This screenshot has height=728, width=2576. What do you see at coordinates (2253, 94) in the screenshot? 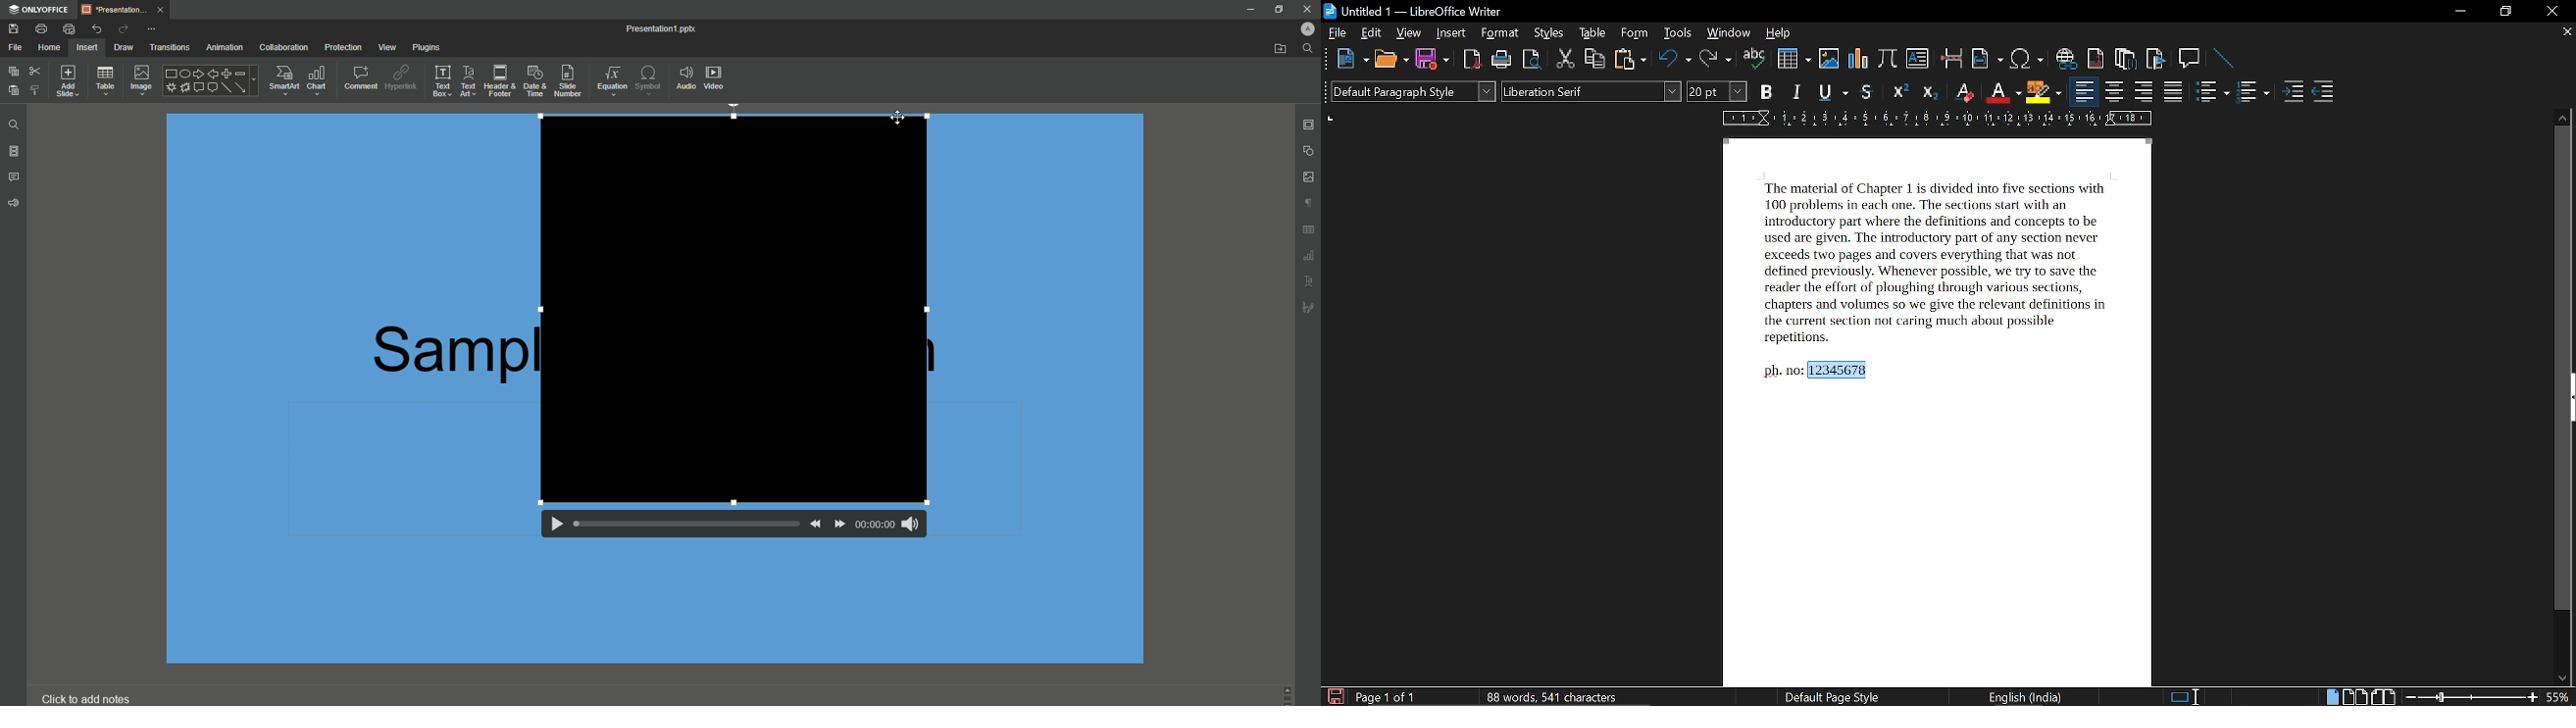
I see `toggle ordered list` at bounding box center [2253, 94].